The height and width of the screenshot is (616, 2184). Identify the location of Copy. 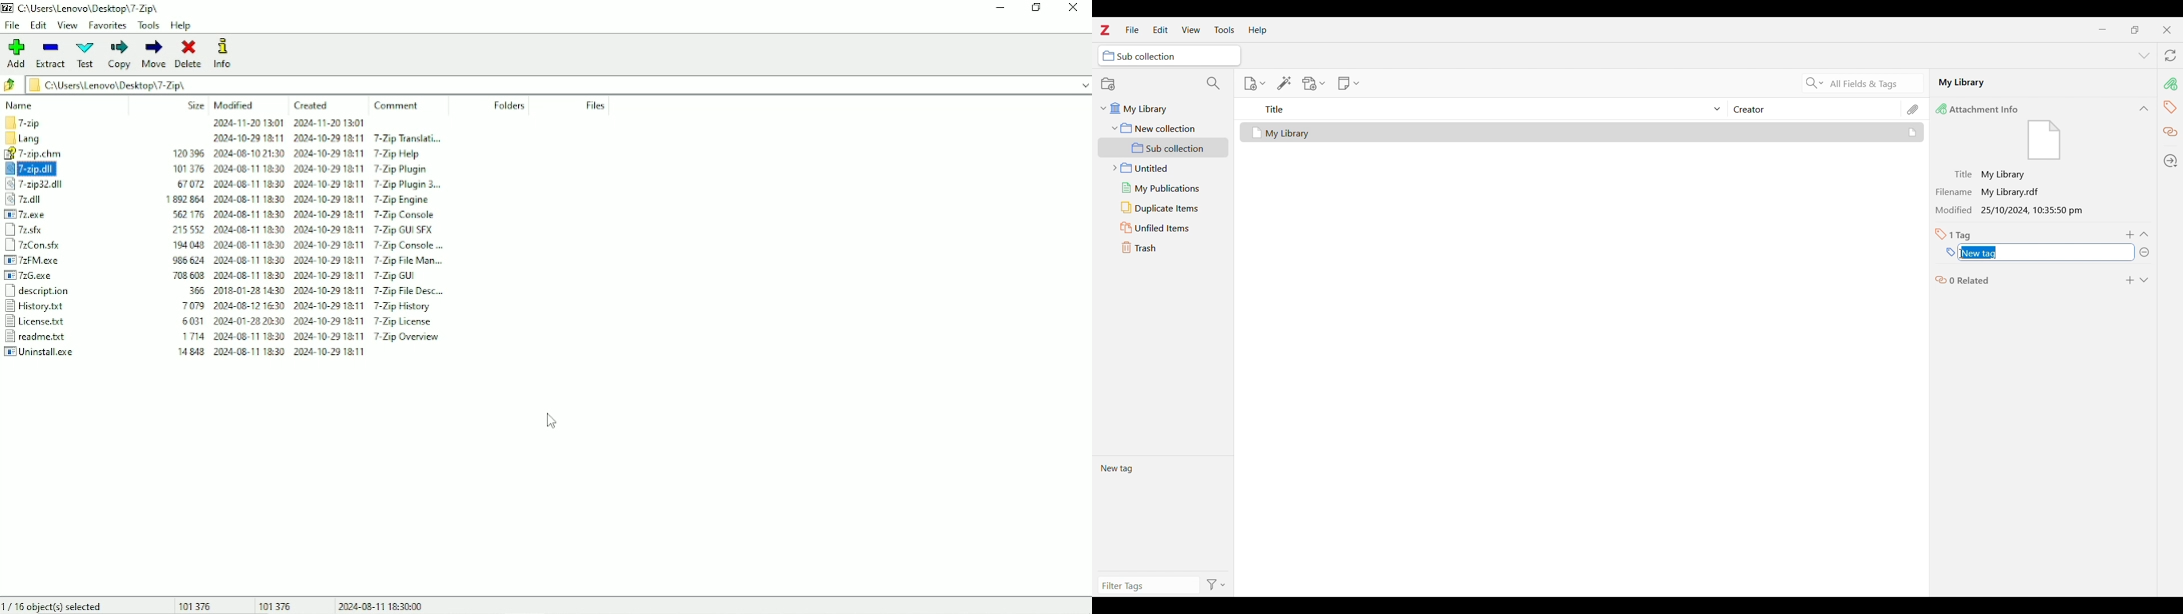
(119, 54).